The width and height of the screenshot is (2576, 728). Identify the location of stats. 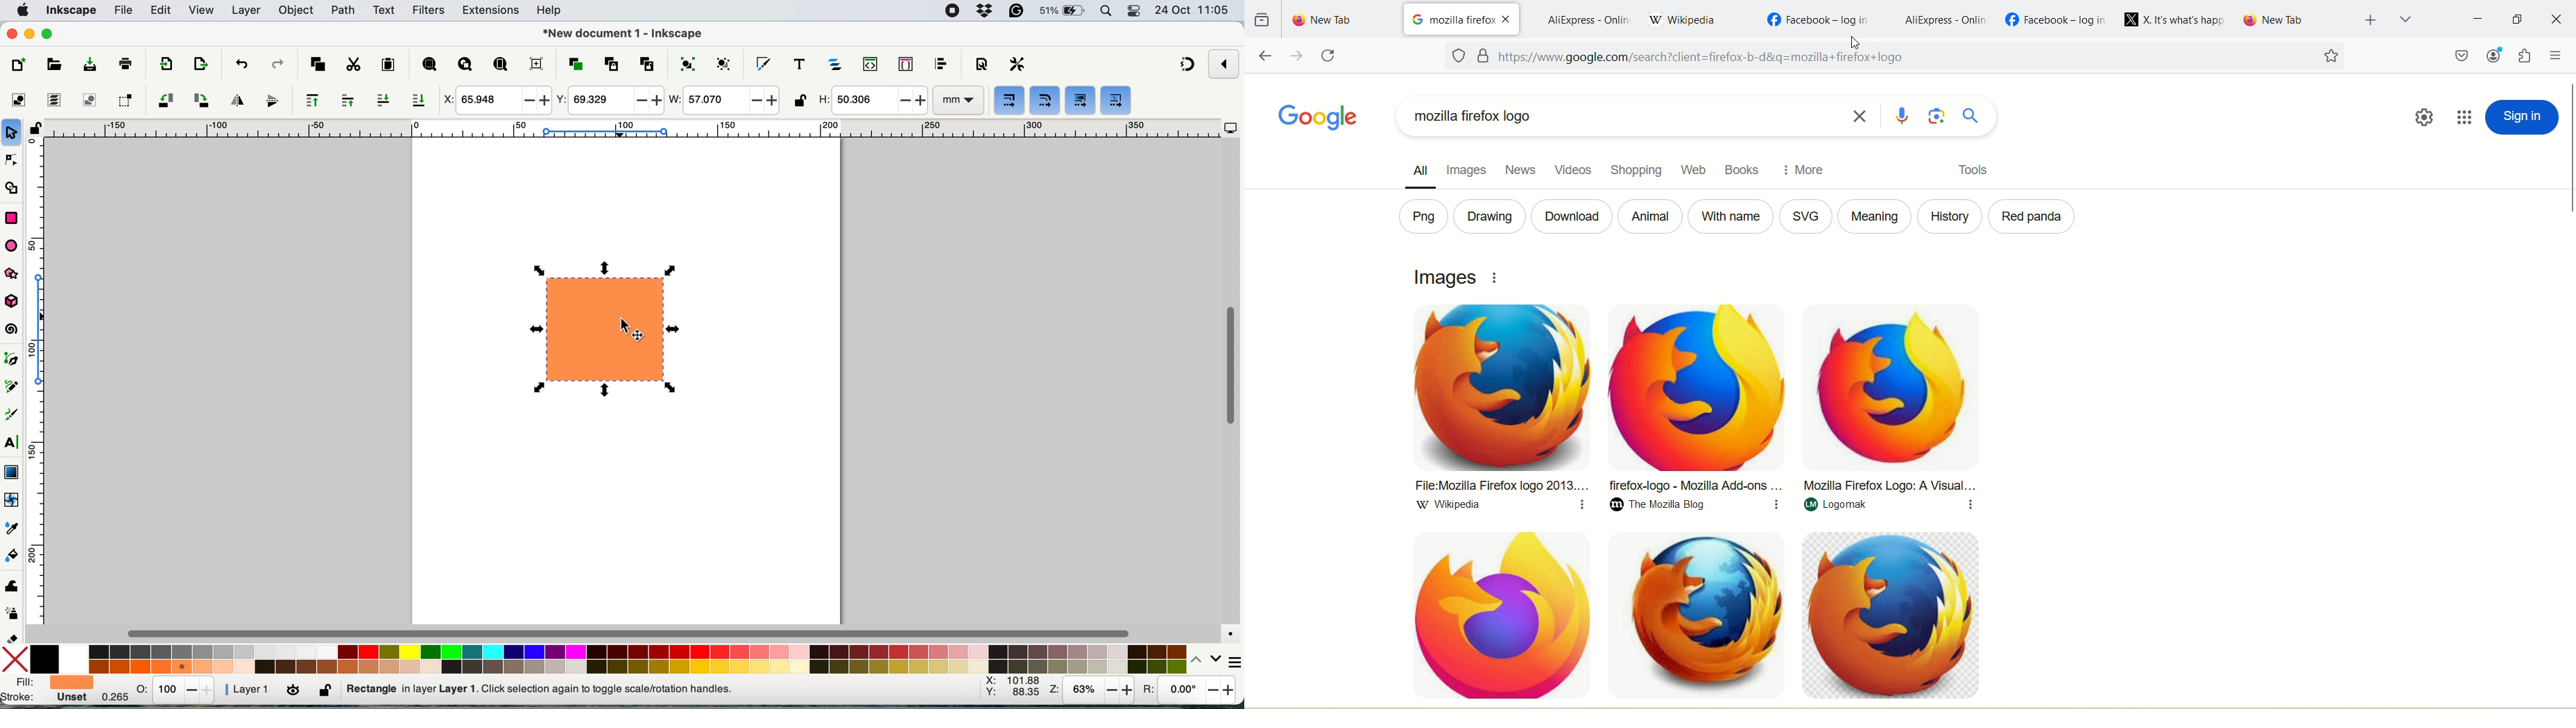
(176, 690).